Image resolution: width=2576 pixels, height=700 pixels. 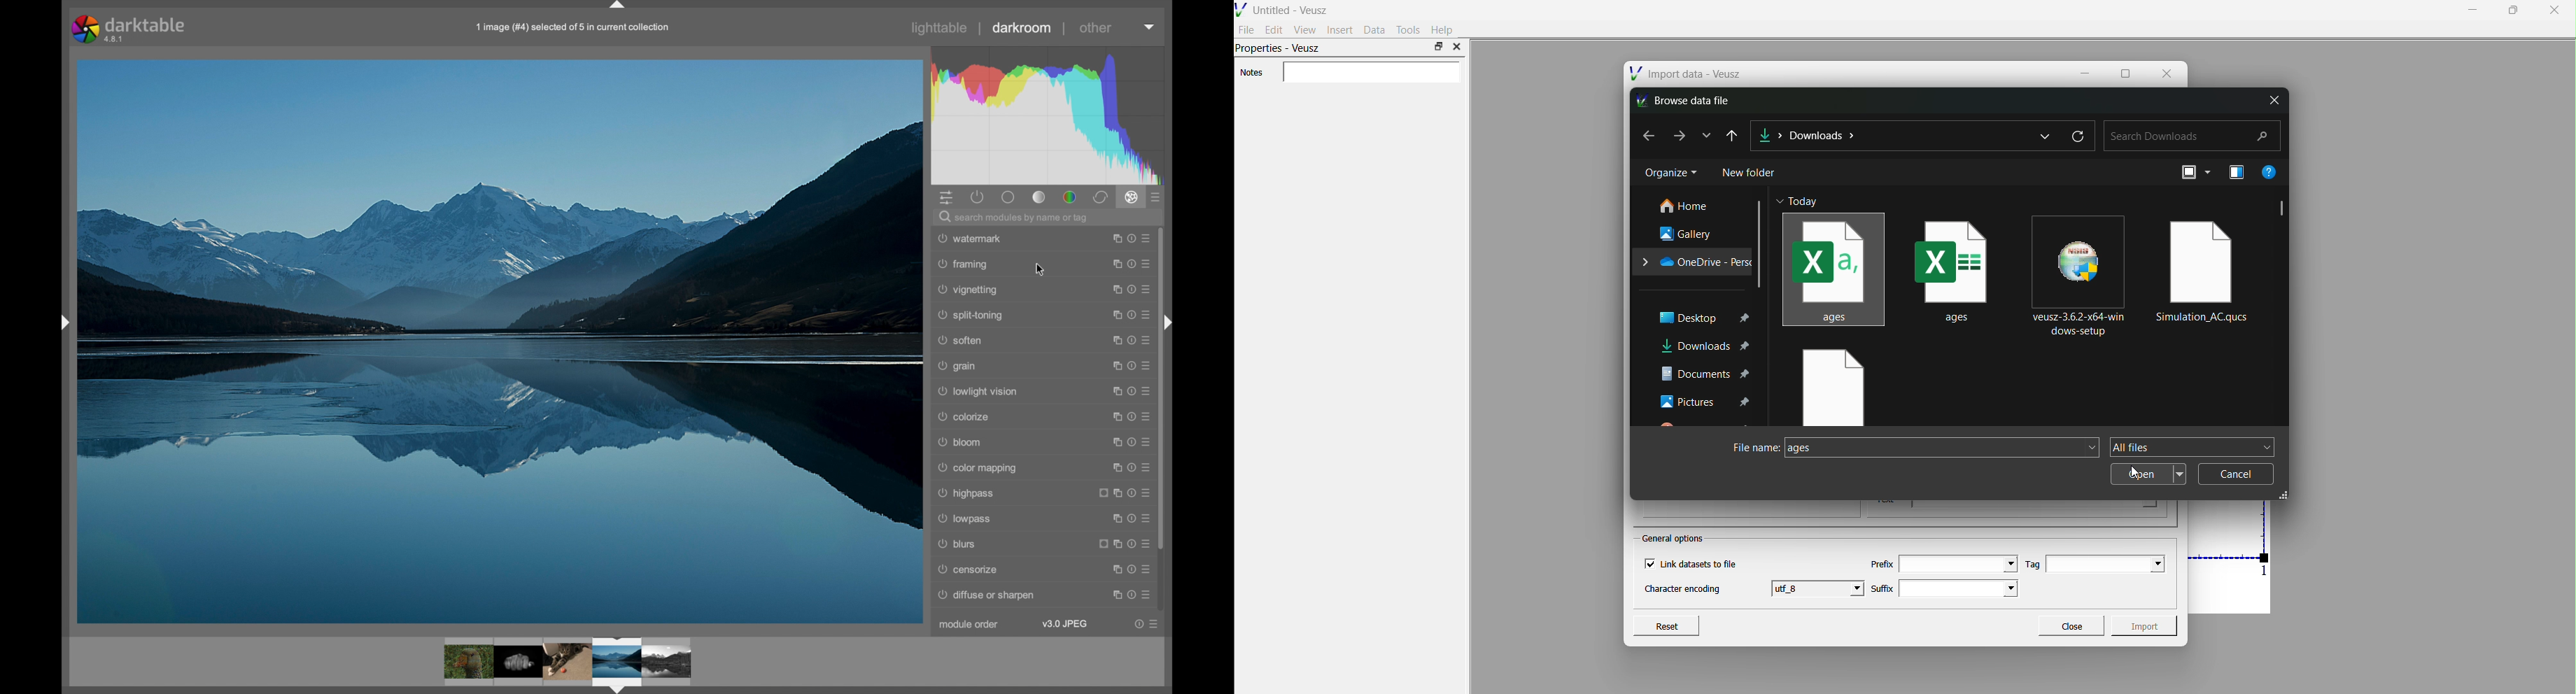 I want to click on lighttable, so click(x=940, y=29).